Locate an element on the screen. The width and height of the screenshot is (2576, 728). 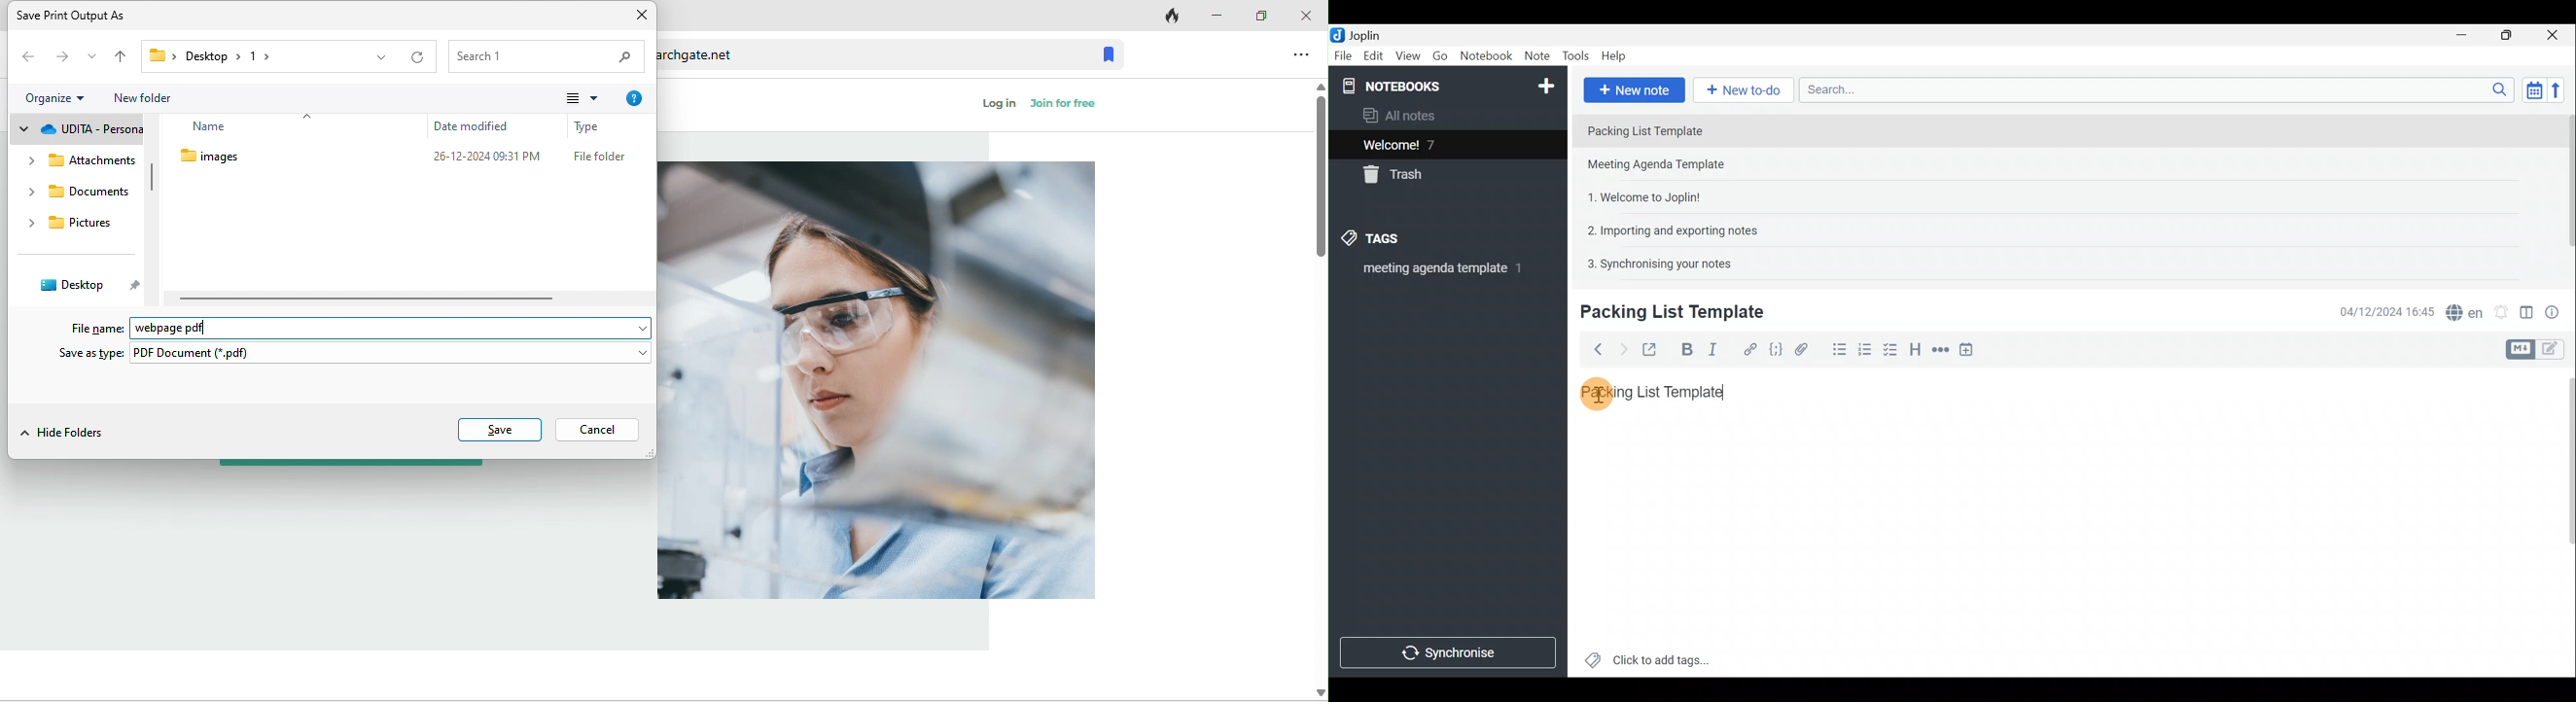
cursor is located at coordinates (1601, 392).